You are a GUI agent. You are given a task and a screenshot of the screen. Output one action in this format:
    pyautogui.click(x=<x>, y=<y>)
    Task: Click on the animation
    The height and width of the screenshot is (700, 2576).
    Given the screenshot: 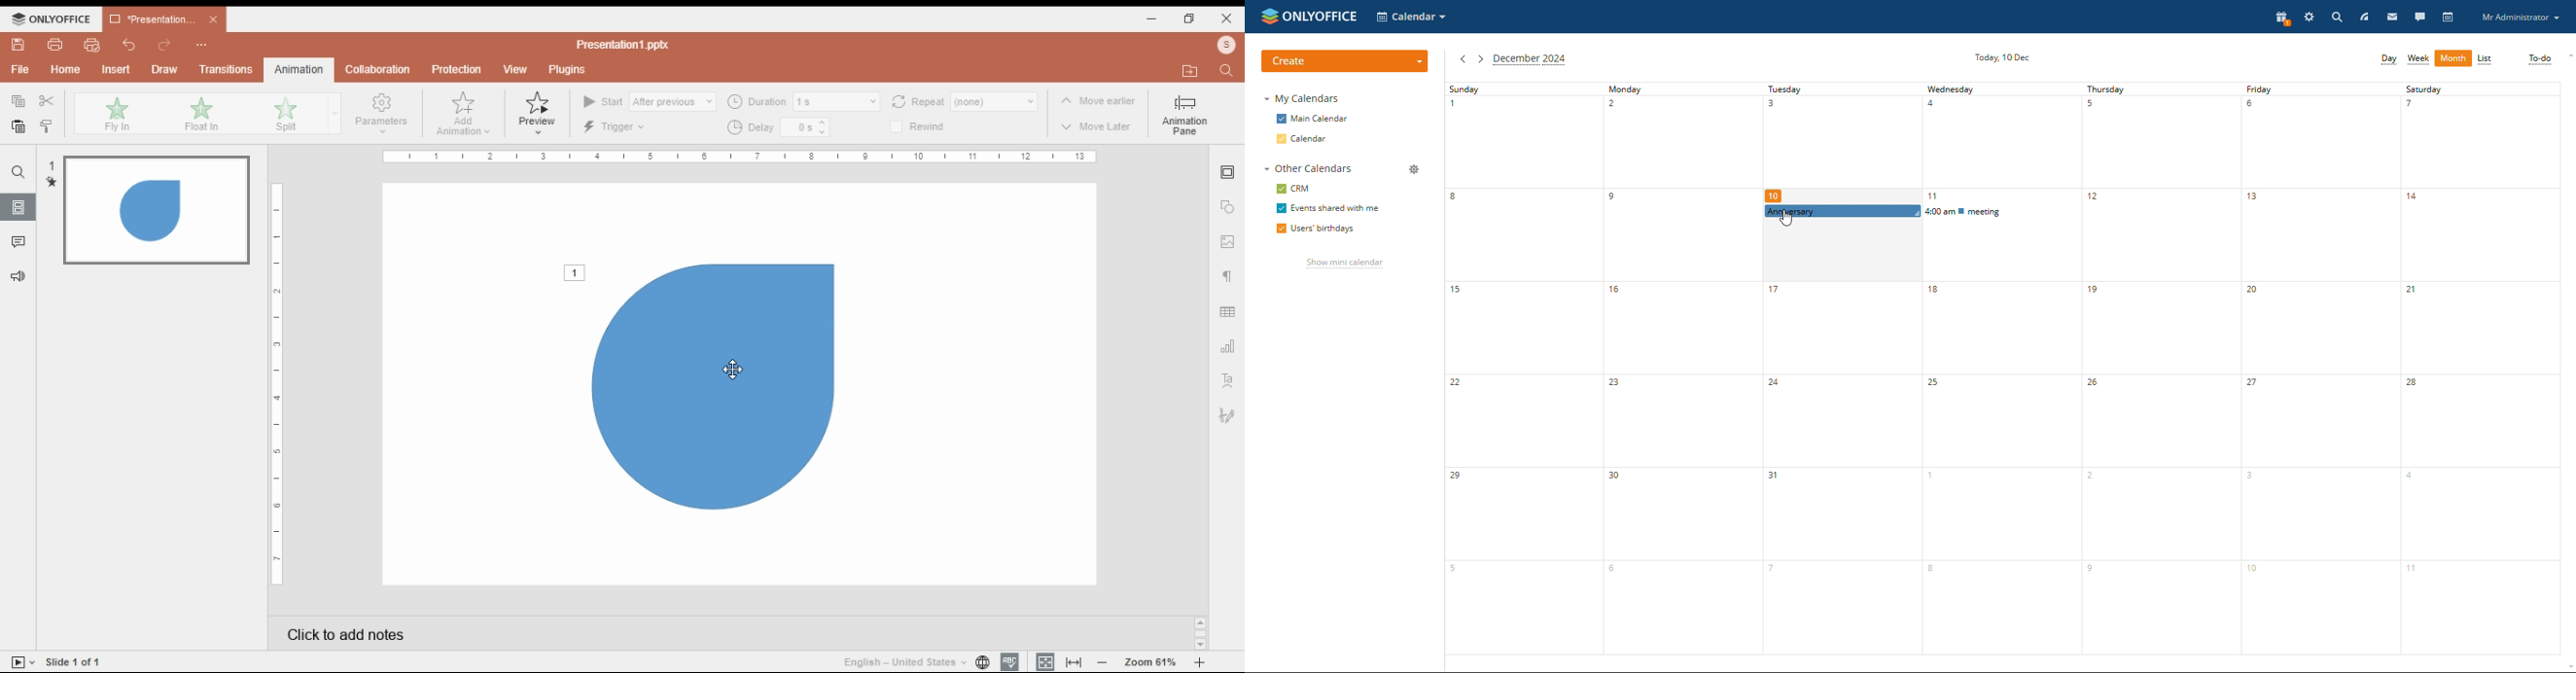 What is the action you would take?
    pyautogui.click(x=297, y=69)
    